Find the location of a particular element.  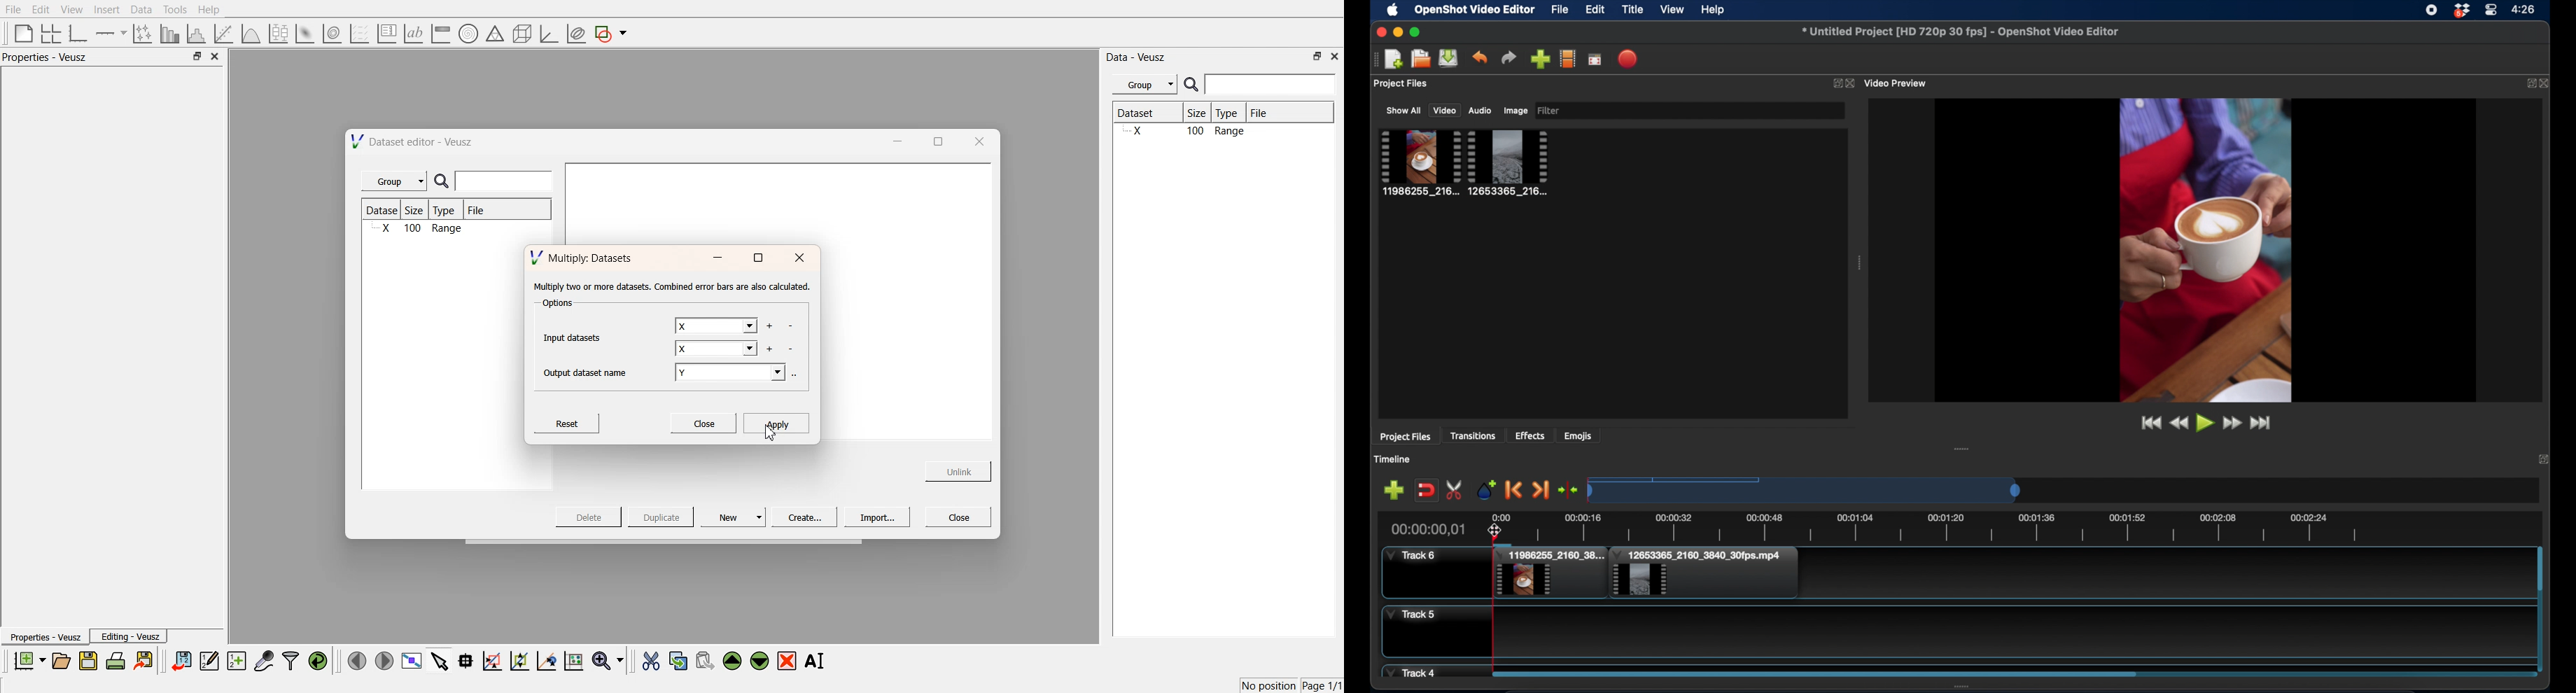

timeline is located at coordinates (1927, 526).